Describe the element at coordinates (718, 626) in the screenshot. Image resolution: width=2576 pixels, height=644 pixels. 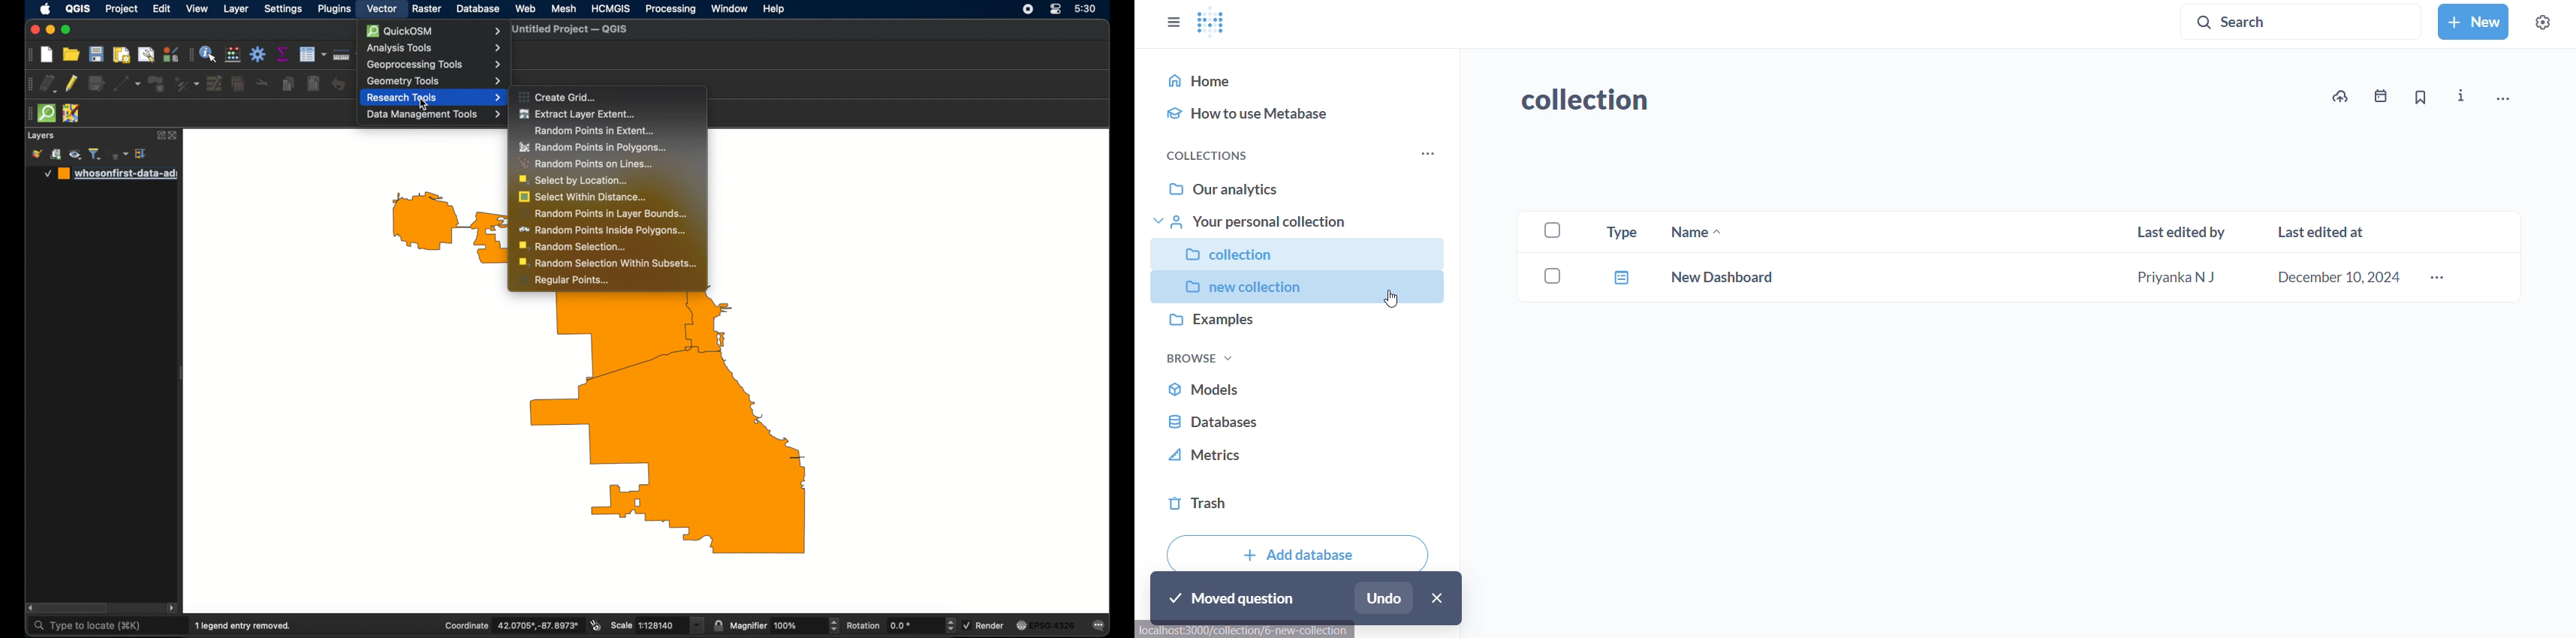
I see `lock scale` at that location.